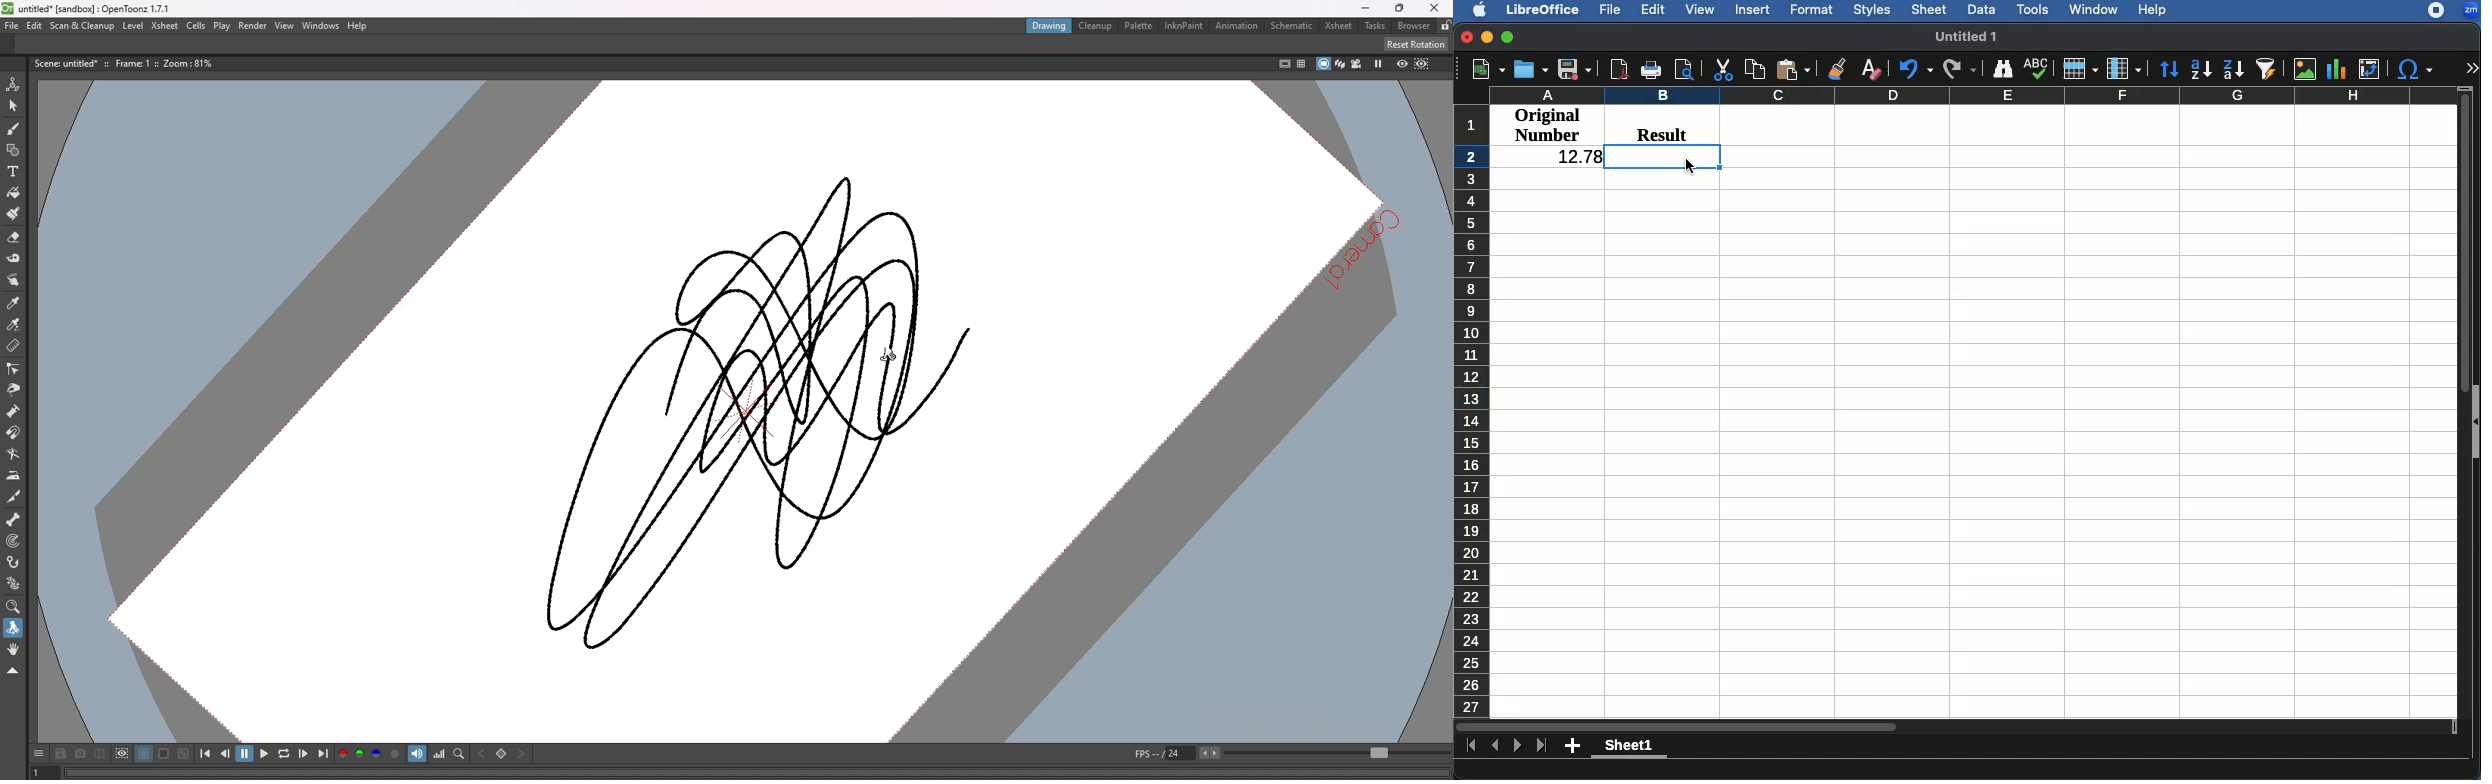  What do you see at coordinates (14, 258) in the screenshot?
I see `tape` at bounding box center [14, 258].